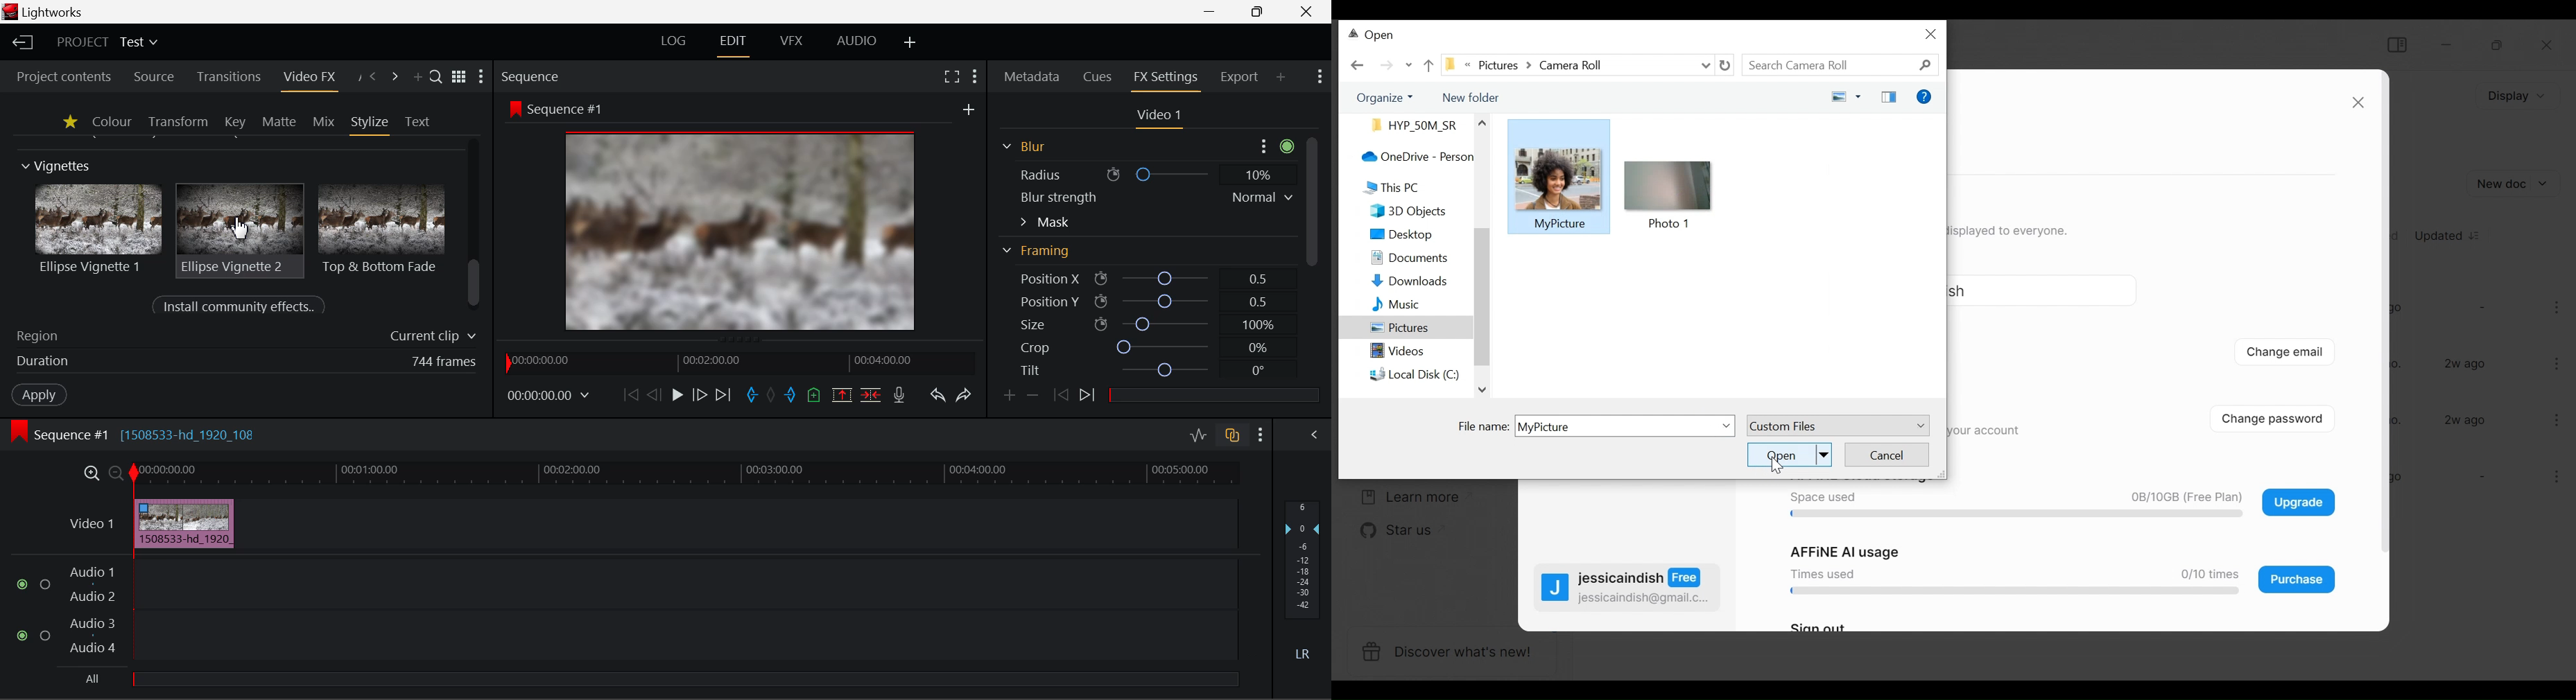  Describe the element at coordinates (1140, 279) in the screenshot. I see `Position X` at that location.